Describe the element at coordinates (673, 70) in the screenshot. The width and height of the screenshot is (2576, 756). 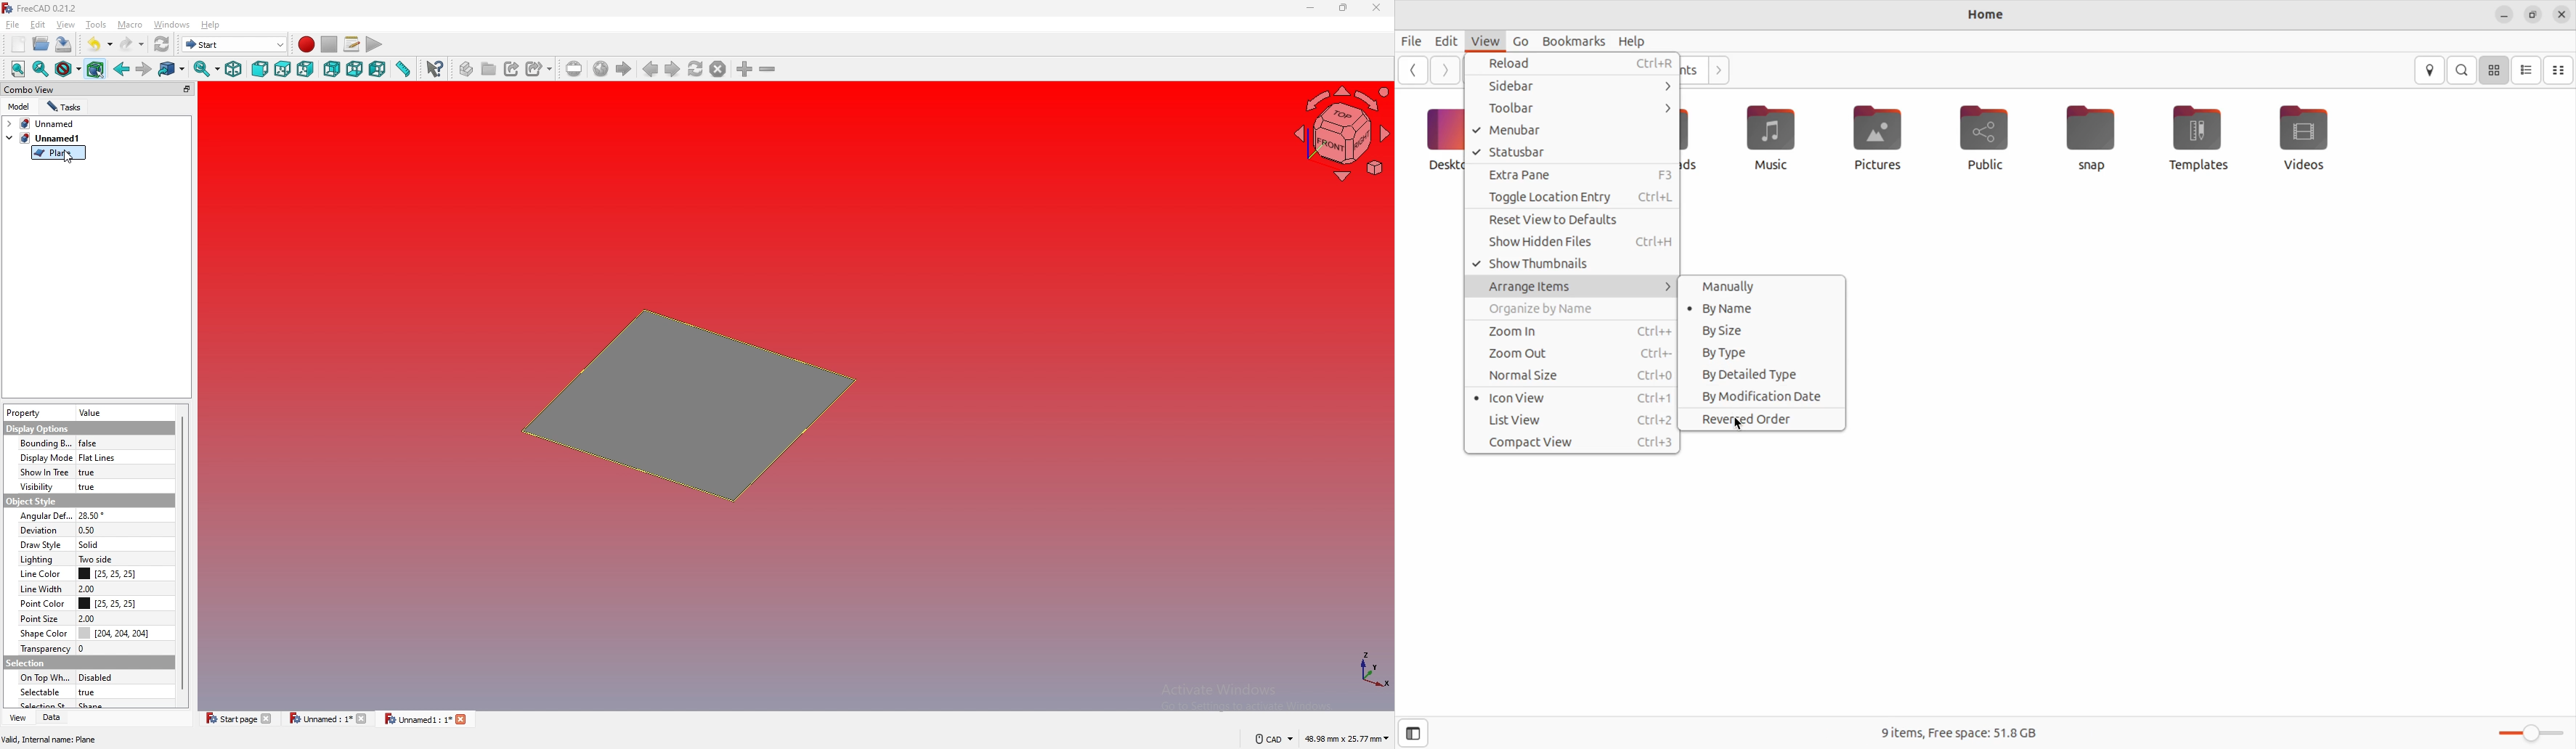
I see `next page` at that location.